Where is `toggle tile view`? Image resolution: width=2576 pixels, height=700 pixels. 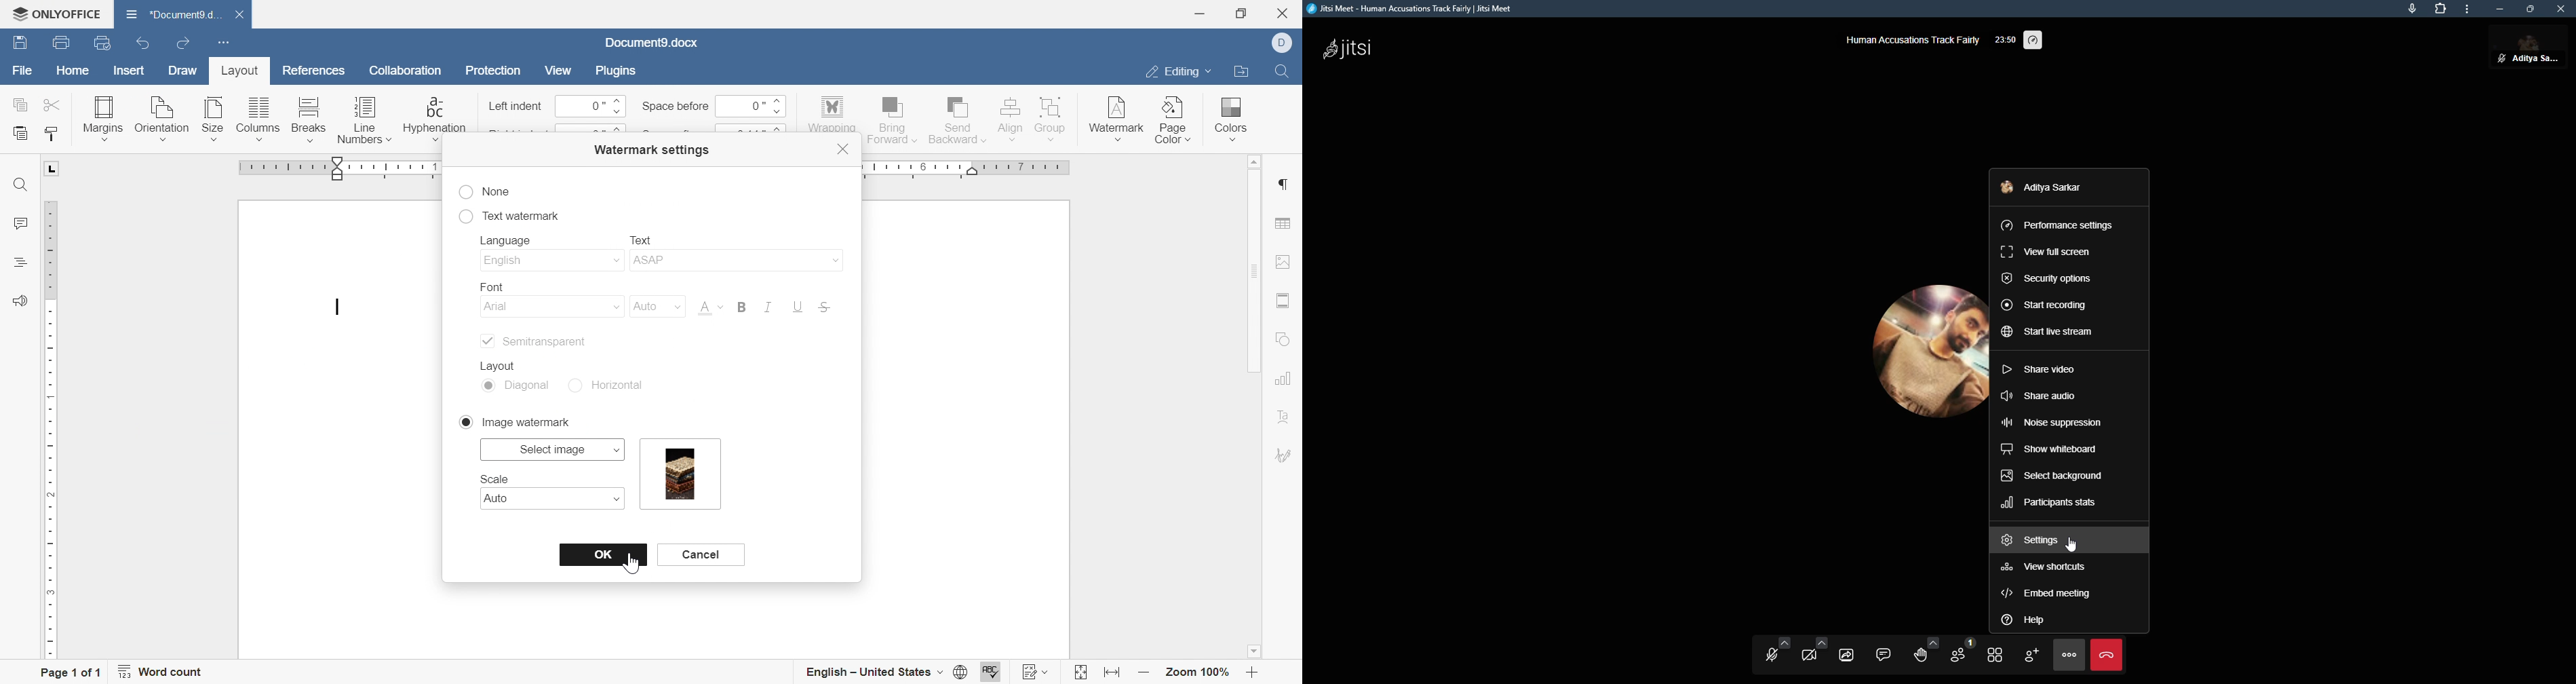 toggle tile view is located at coordinates (1995, 655).